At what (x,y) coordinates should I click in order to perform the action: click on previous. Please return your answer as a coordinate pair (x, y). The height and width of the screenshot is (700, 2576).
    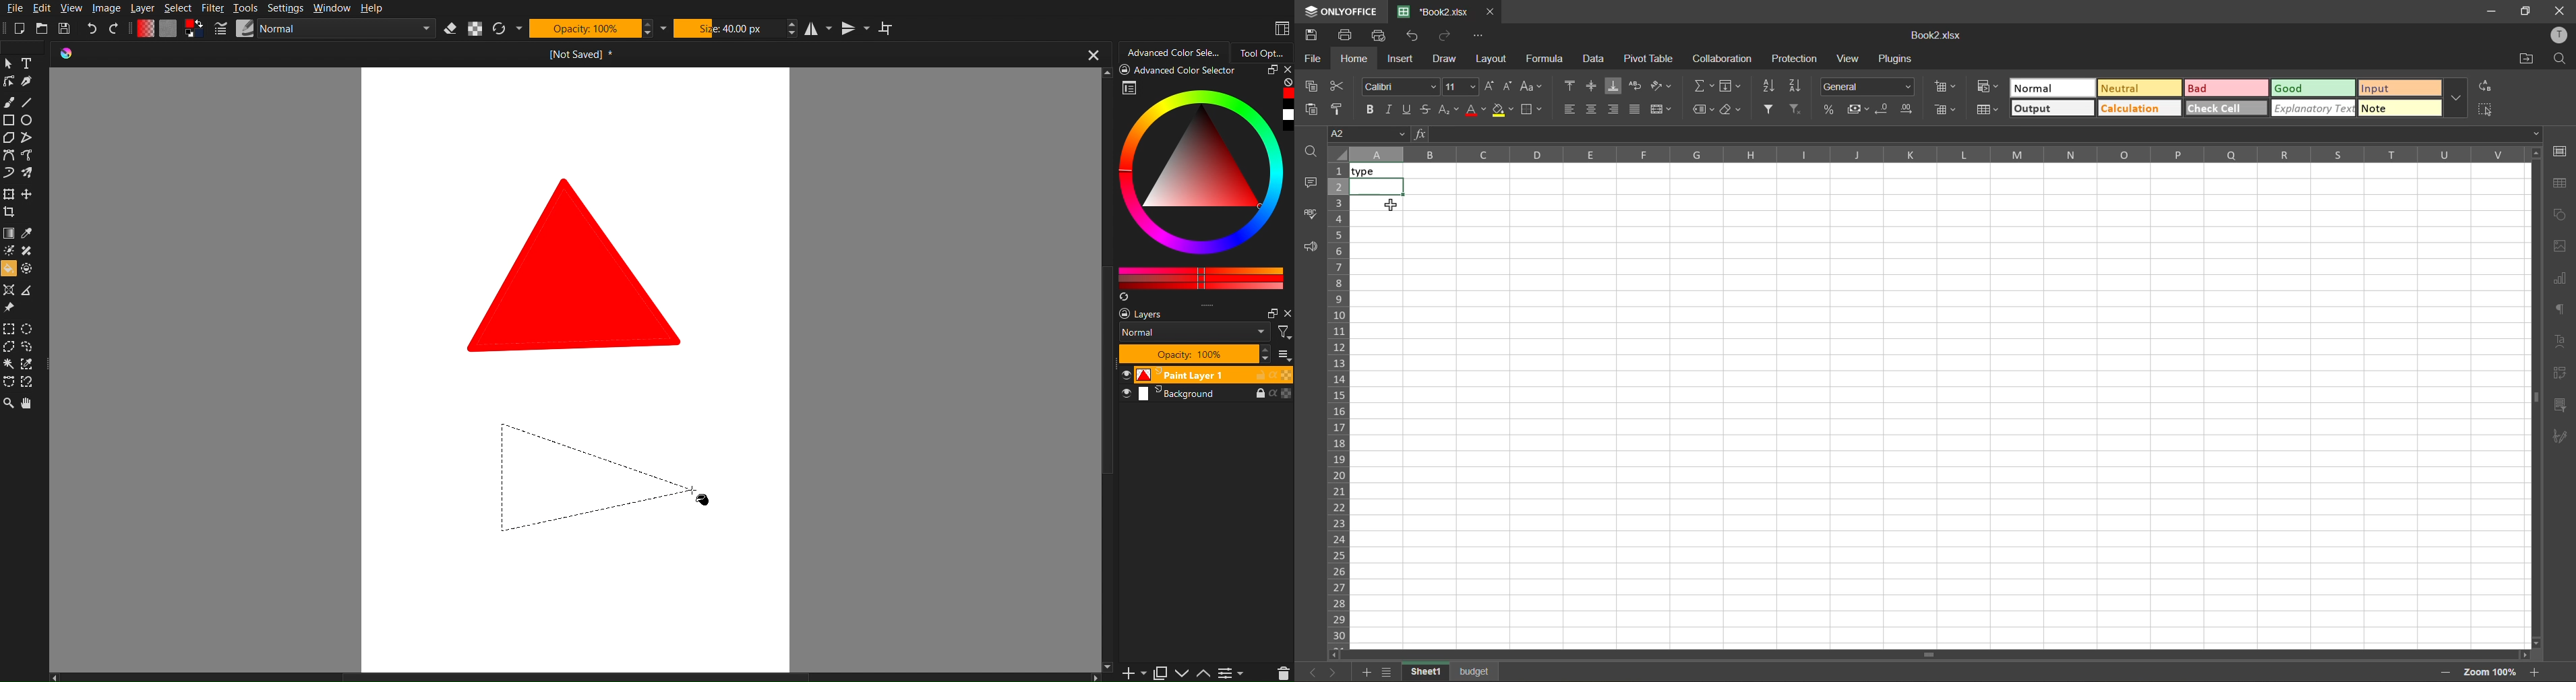
    Looking at the image, I should click on (1306, 671).